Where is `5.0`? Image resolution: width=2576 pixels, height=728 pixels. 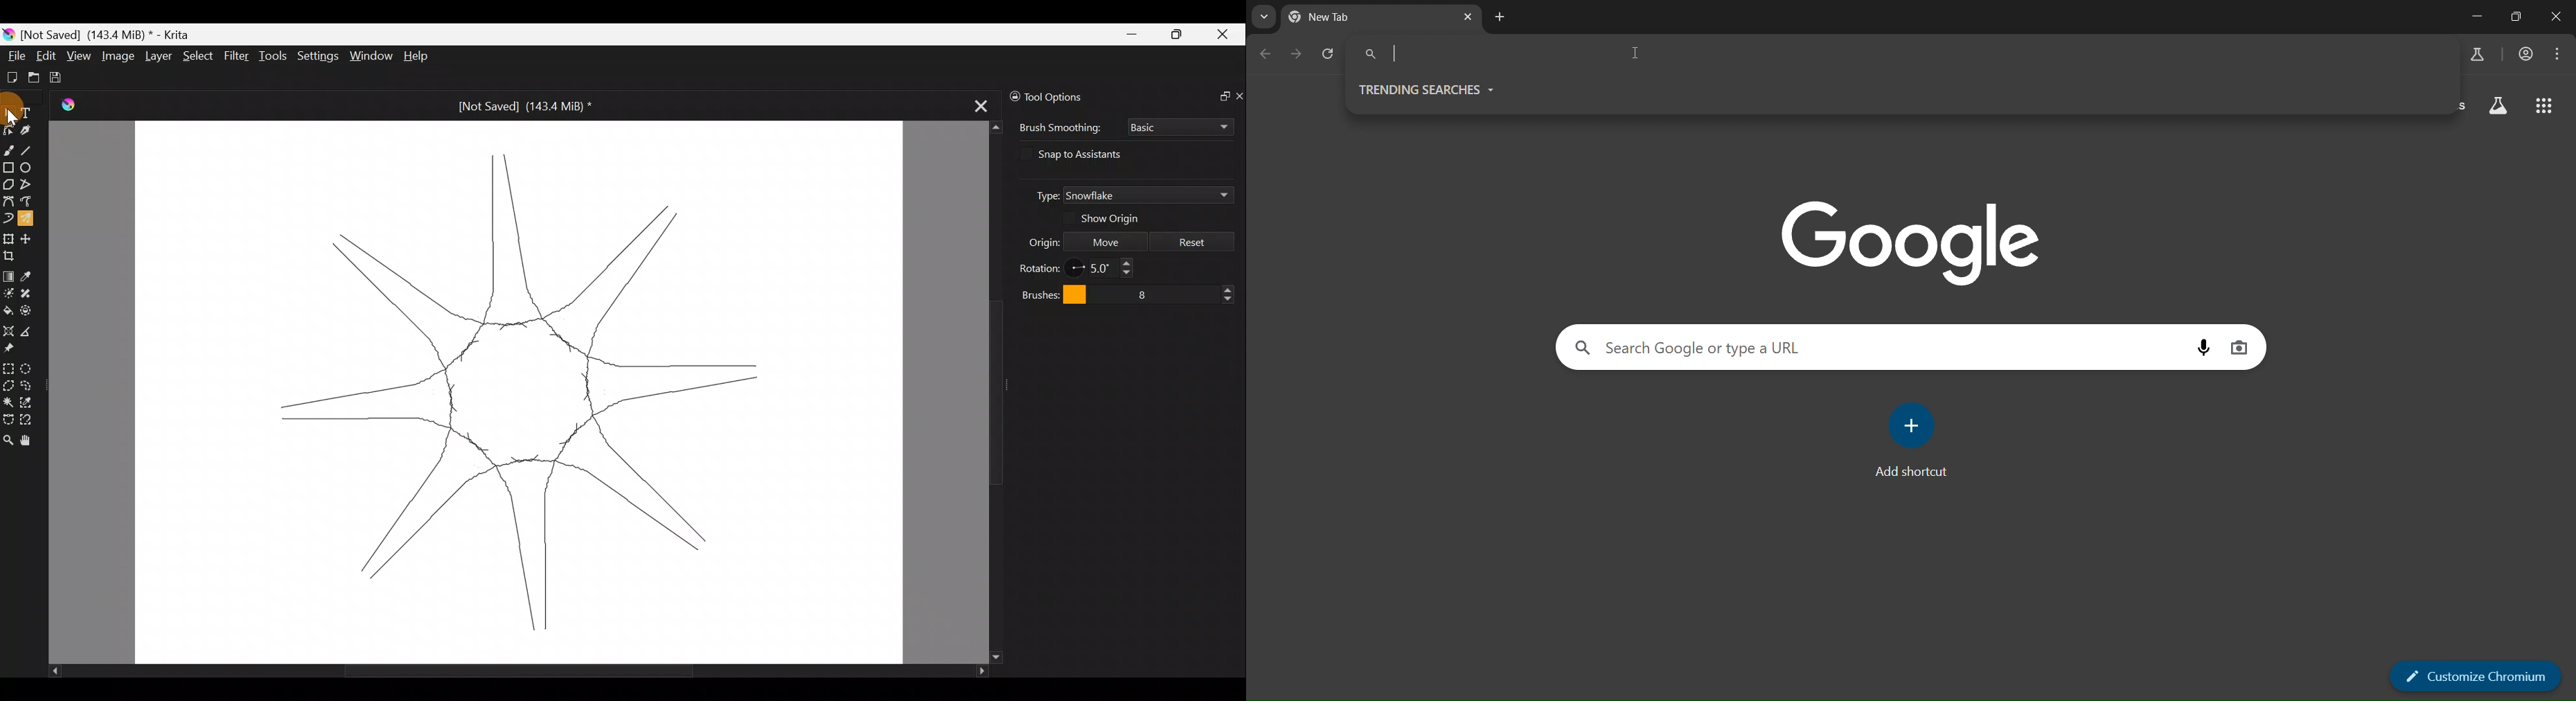 5.0 is located at coordinates (1106, 268).